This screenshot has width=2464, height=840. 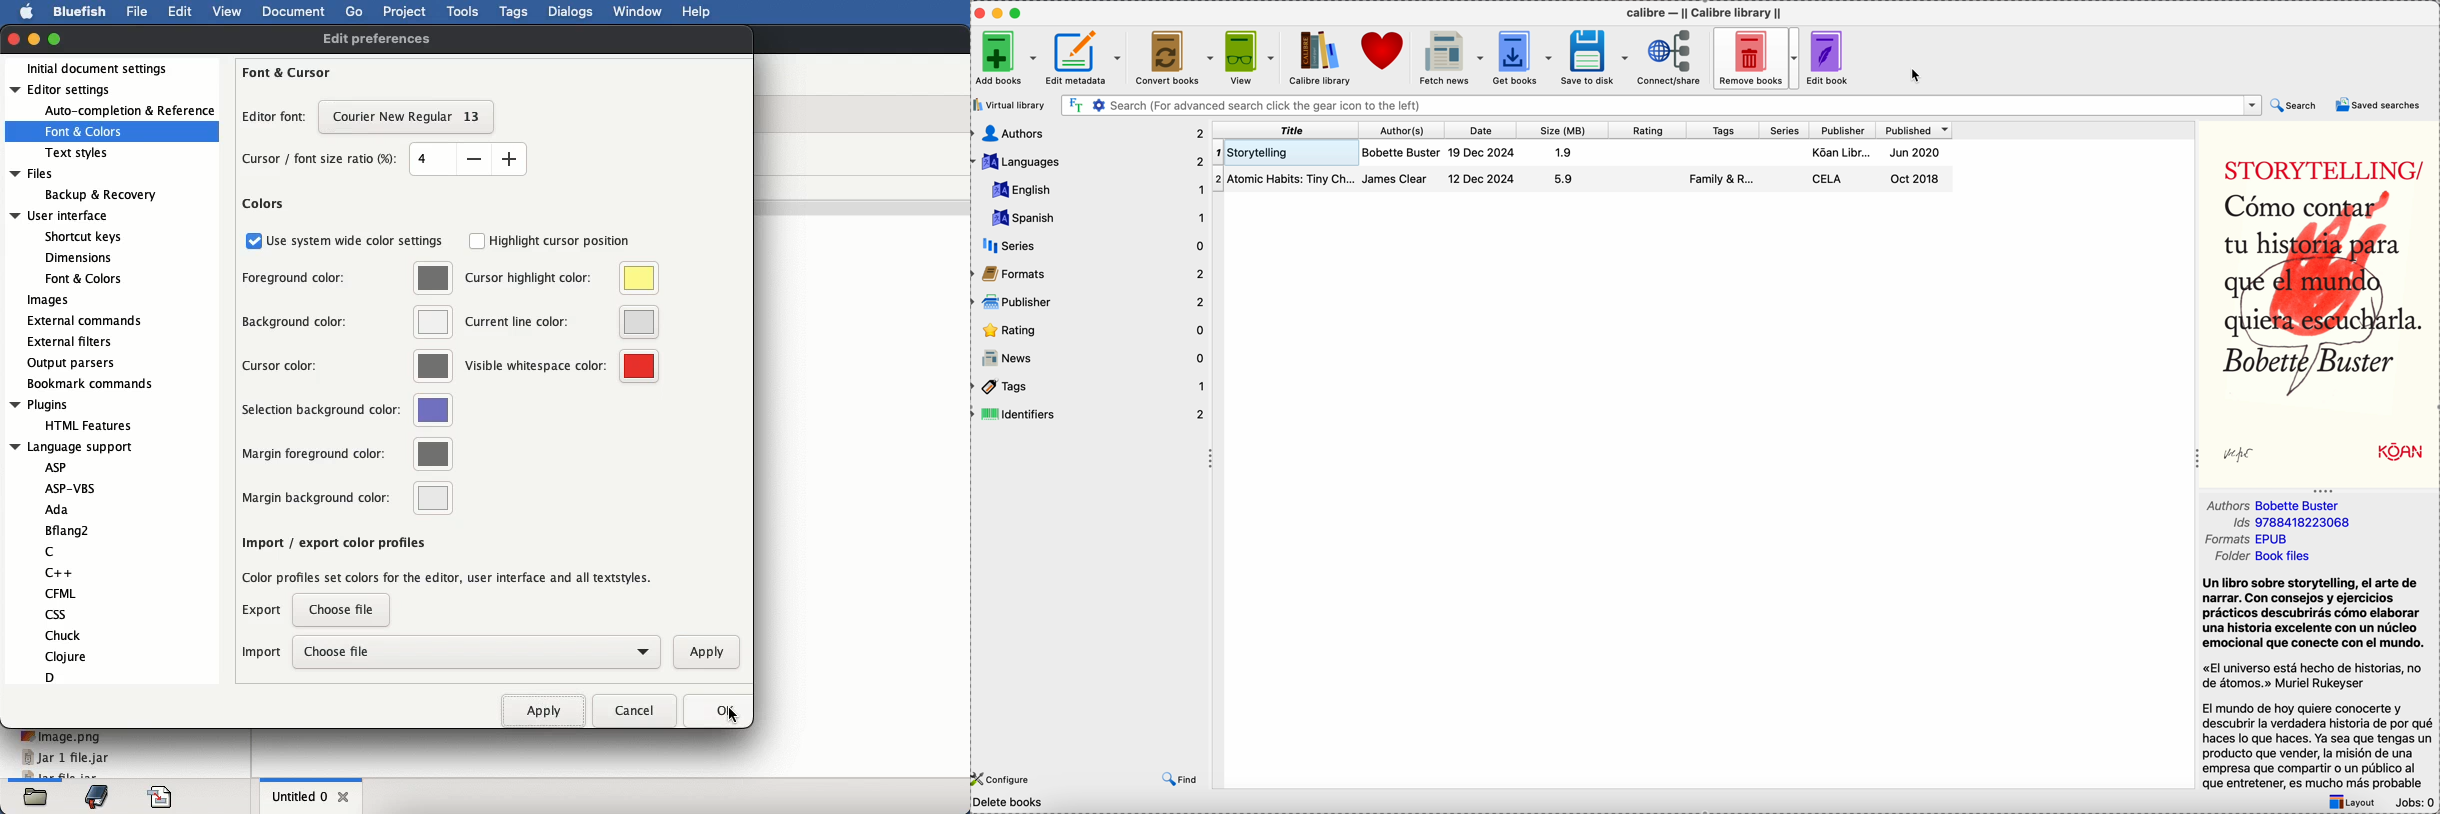 What do you see at coordinates (1091, 271) in the screenshot?
I see `formats` at bounding box center [1091, 271].